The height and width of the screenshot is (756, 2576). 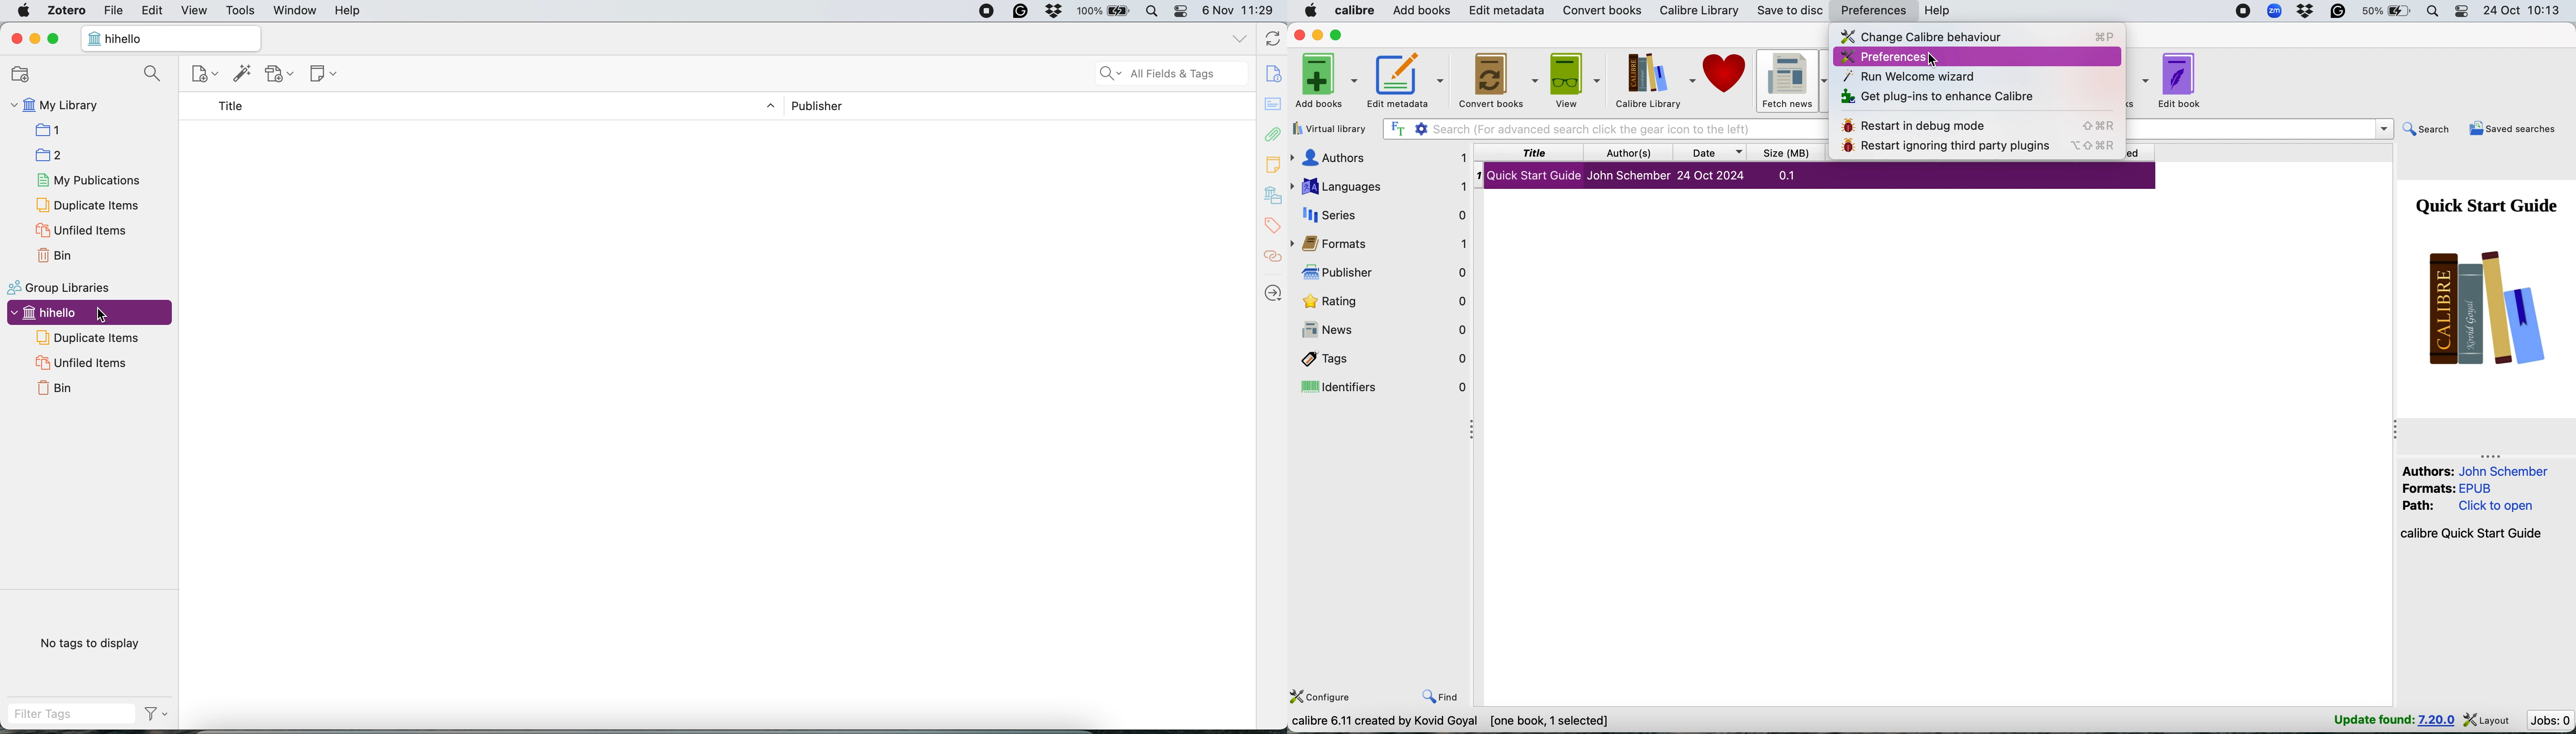 I want to click on Hotspot, so click(x=1271, y=256).